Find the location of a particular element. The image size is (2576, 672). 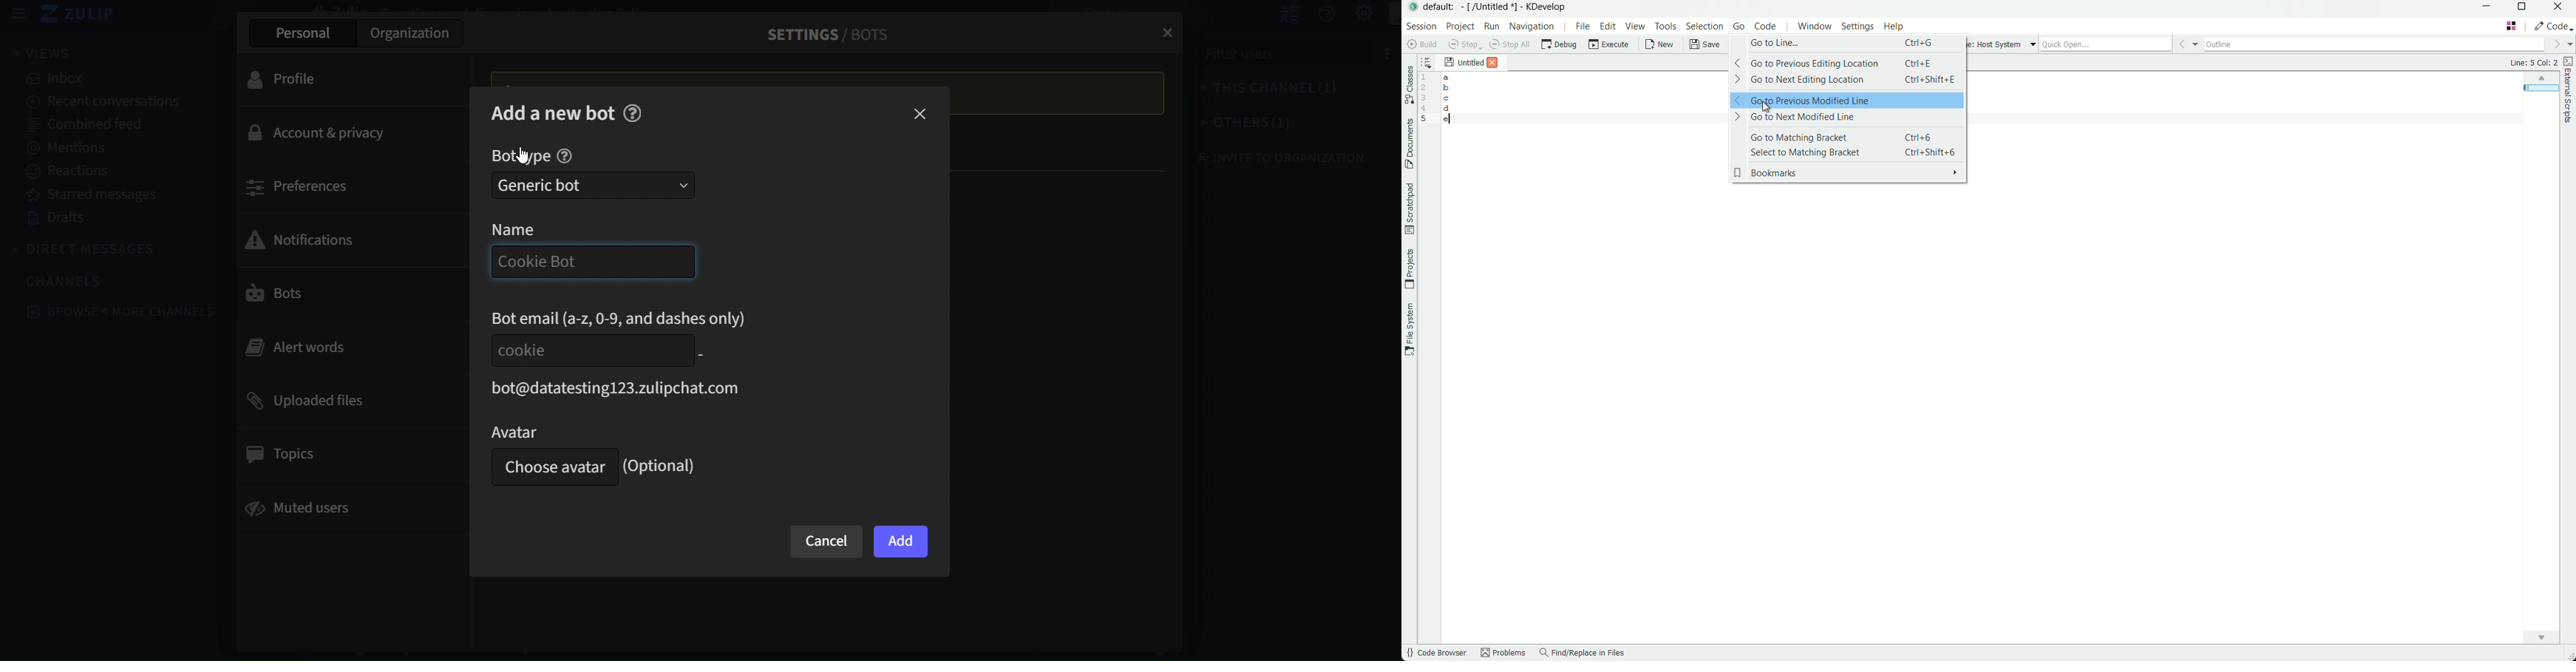

direct messages is located at coordinates (89, 250).